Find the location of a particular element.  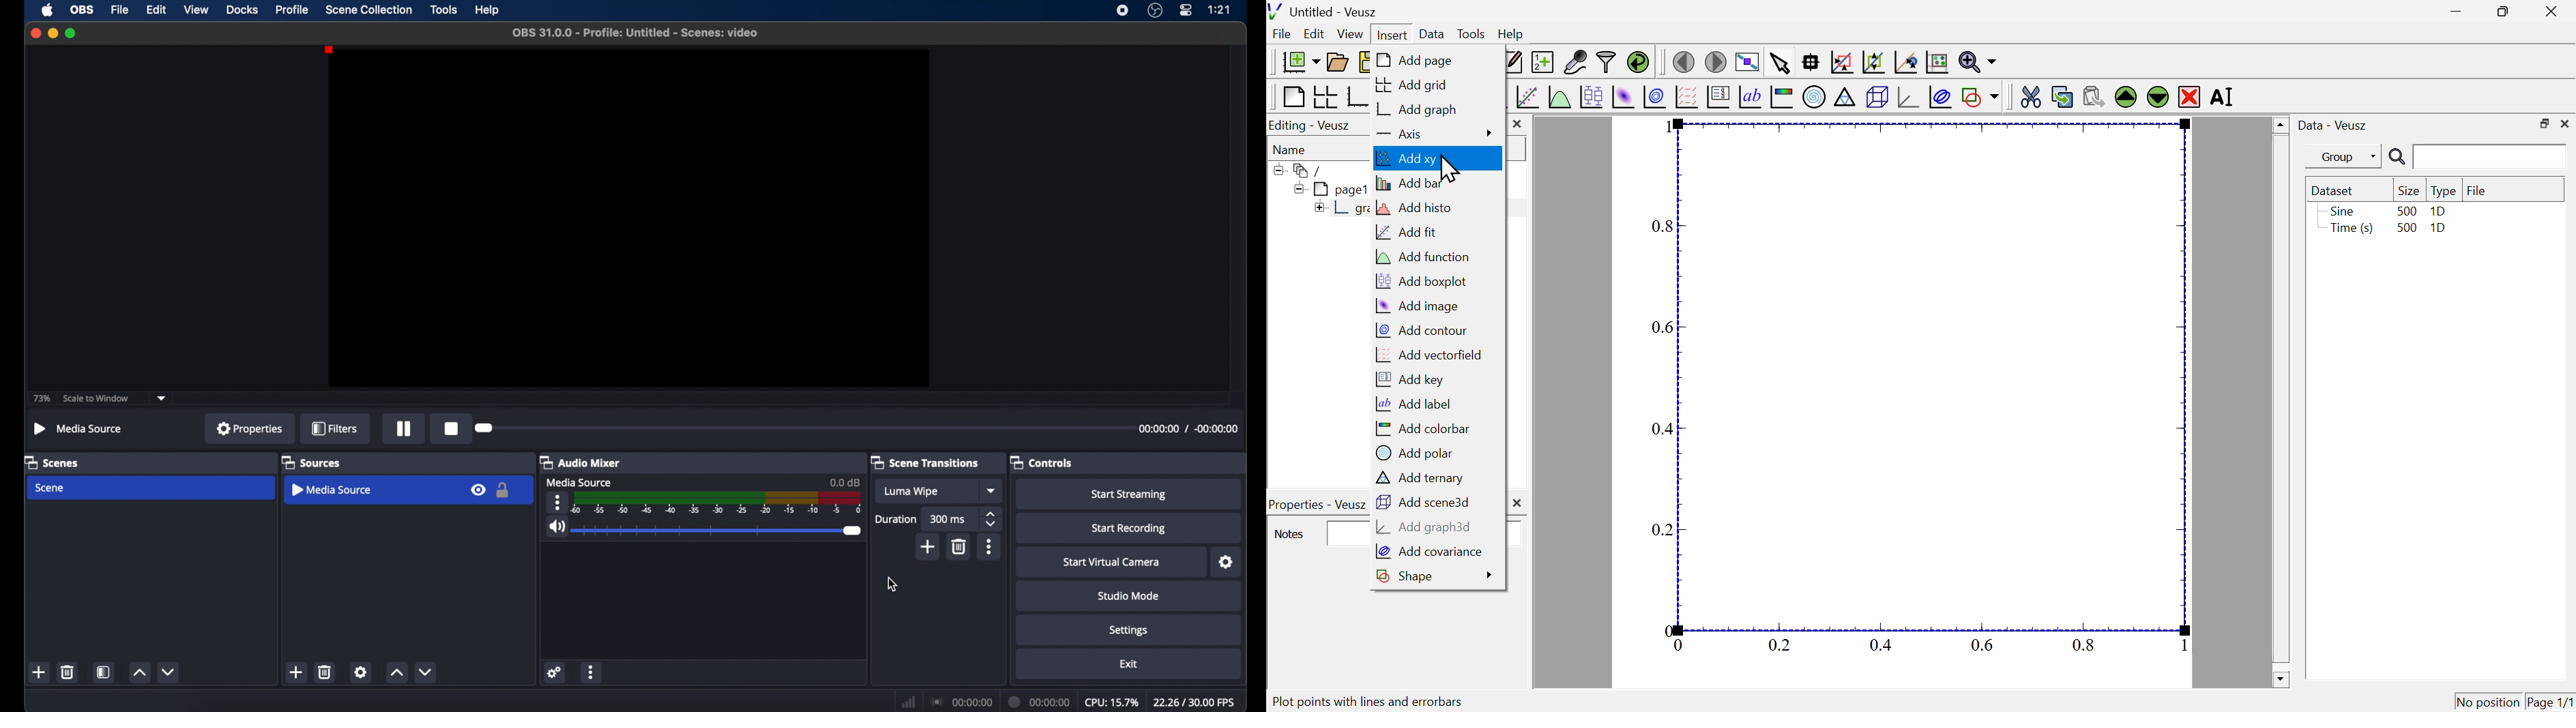

1 is located at coordinates (2177, 645).